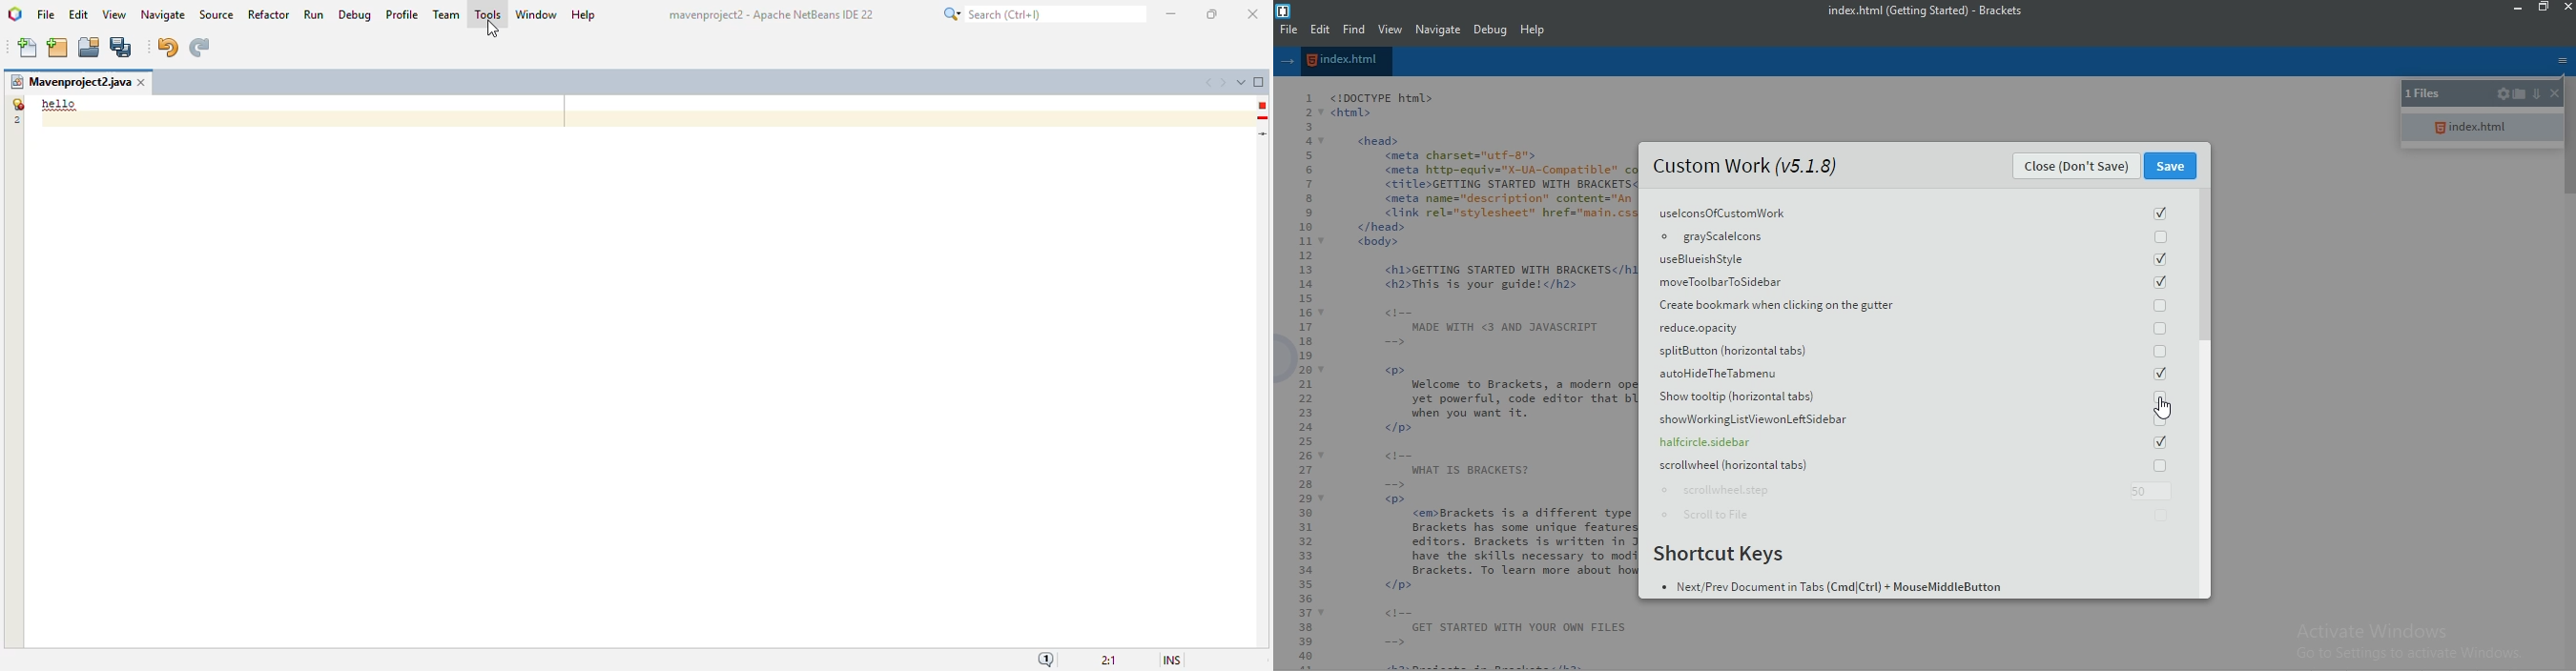 The width and height of the screenshot is (2576, 672). What do you see at coordinates (1915, 327) in the screenshot?
I see `reduce.apacity ` at bounding box center [1915, 327].